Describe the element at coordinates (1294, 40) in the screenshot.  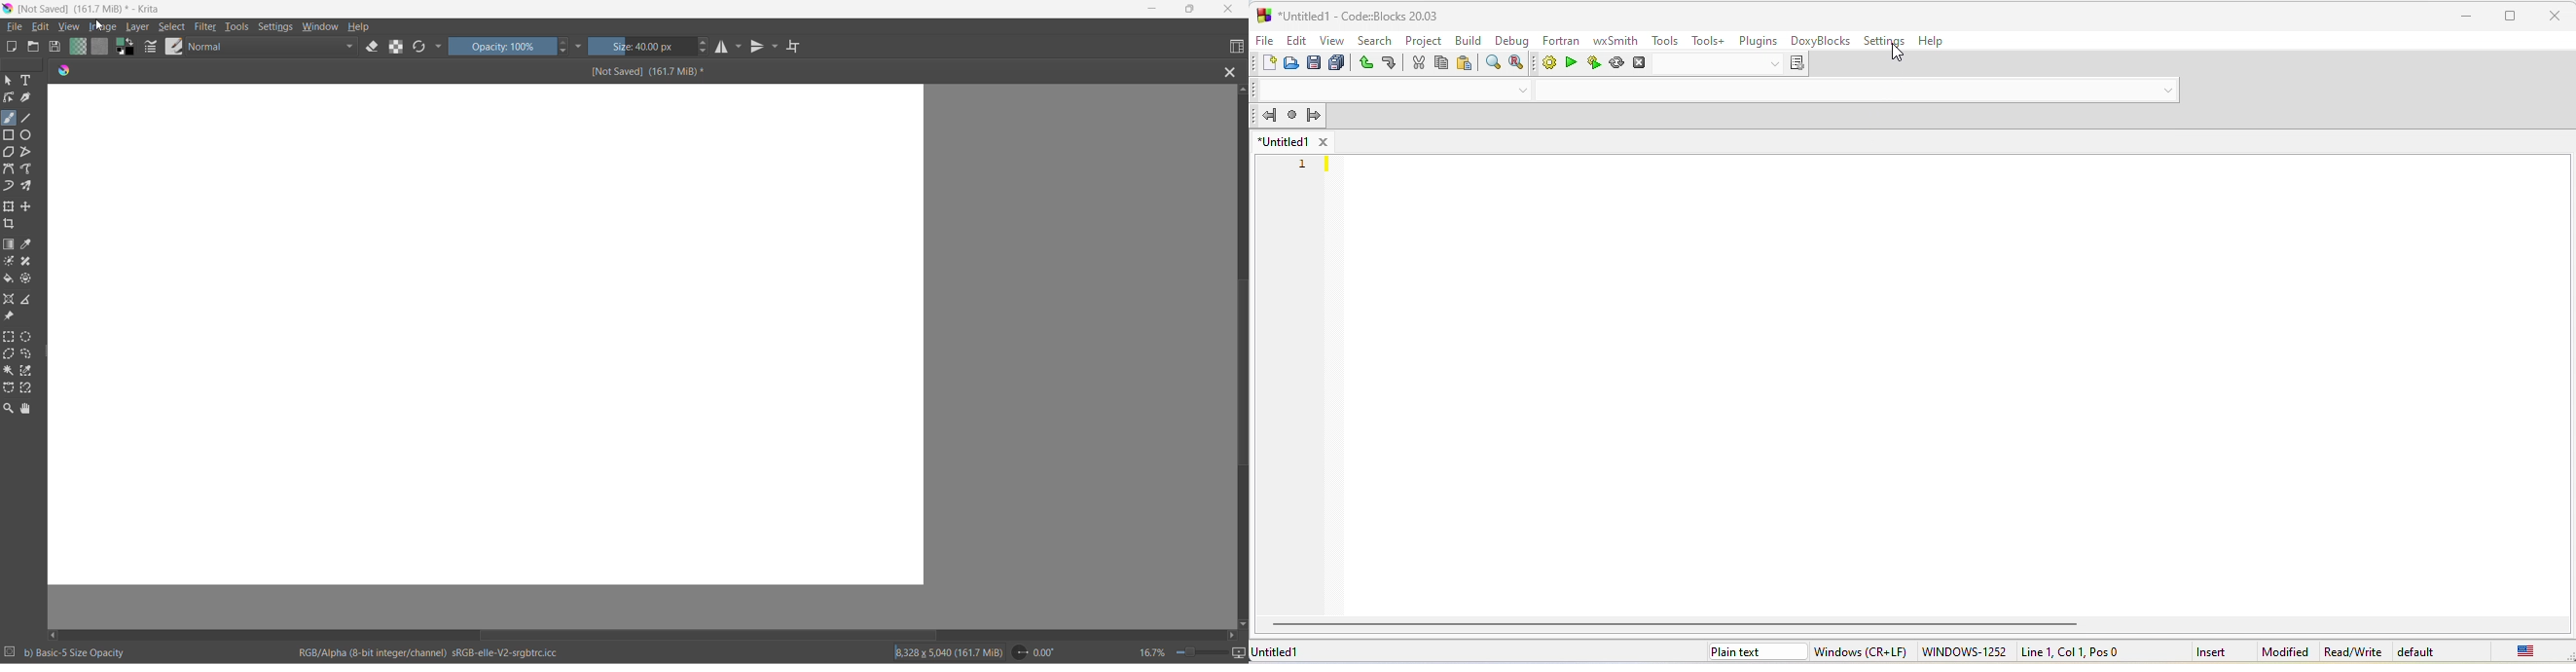
I see `edit` at that location.